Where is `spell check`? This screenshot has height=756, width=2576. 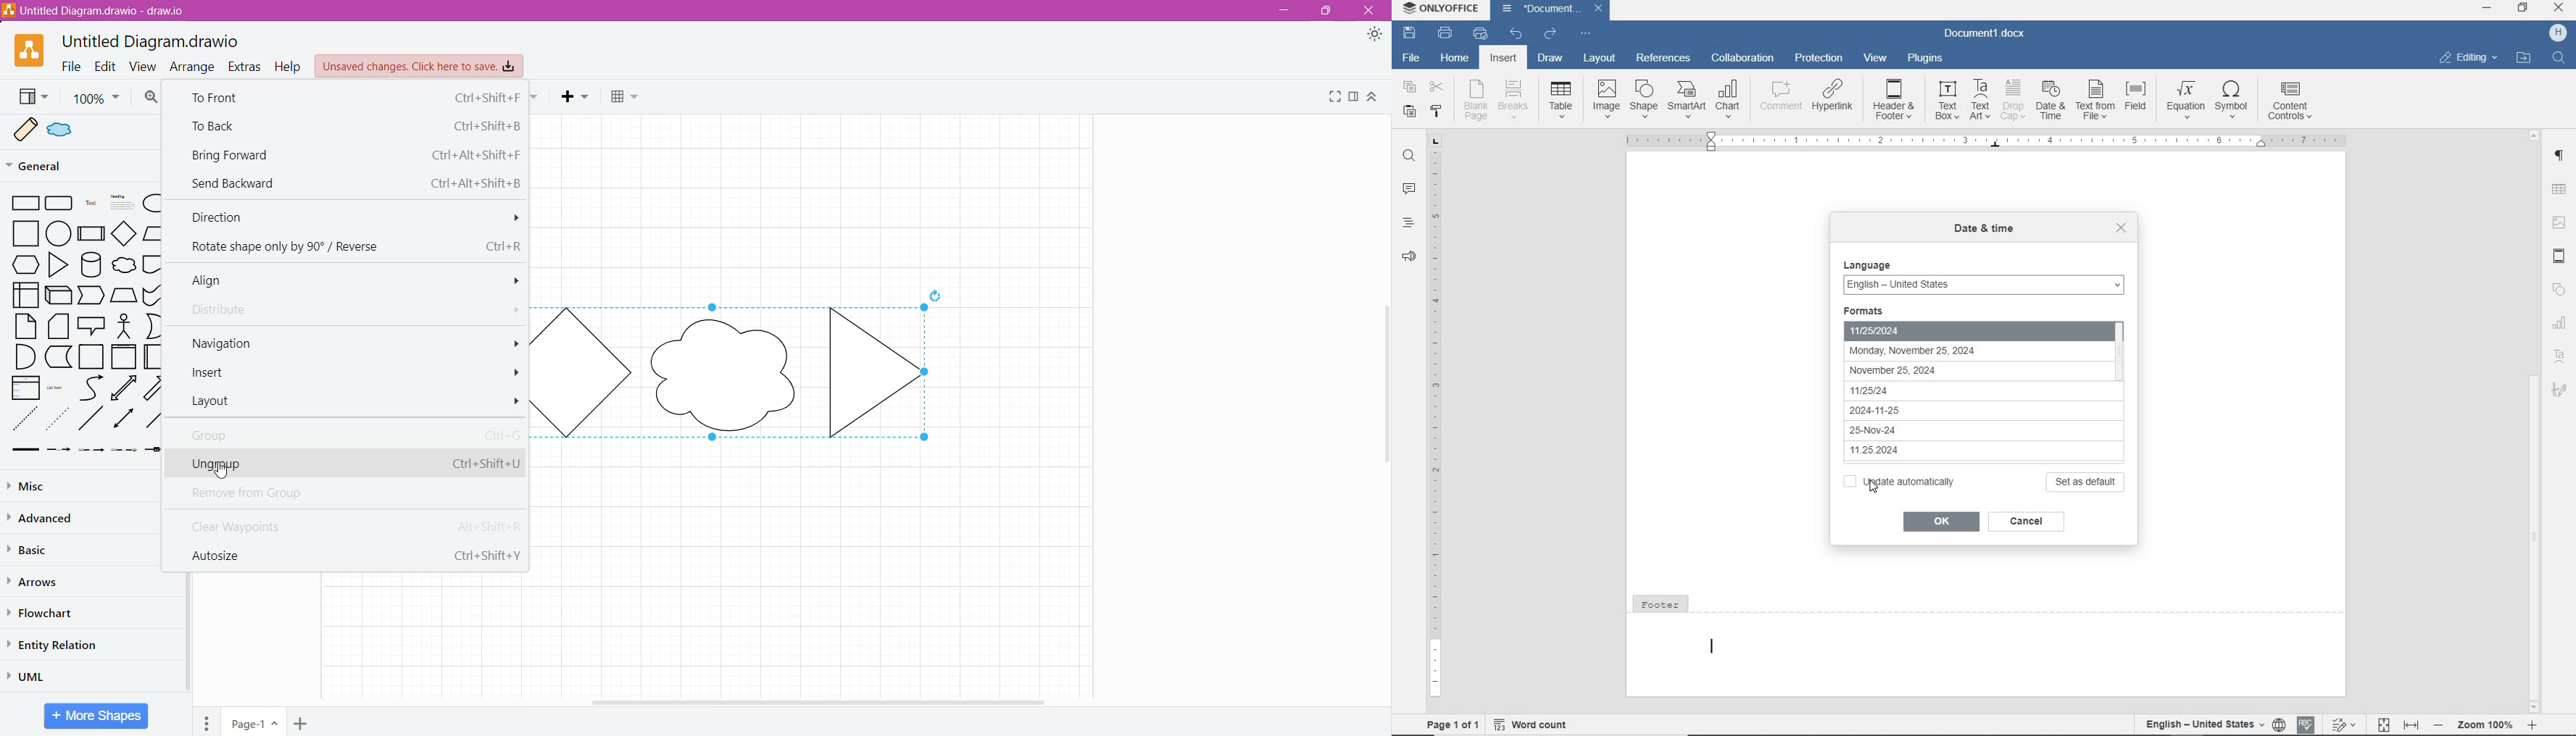
spell check is located at coordinates (2307, 726).